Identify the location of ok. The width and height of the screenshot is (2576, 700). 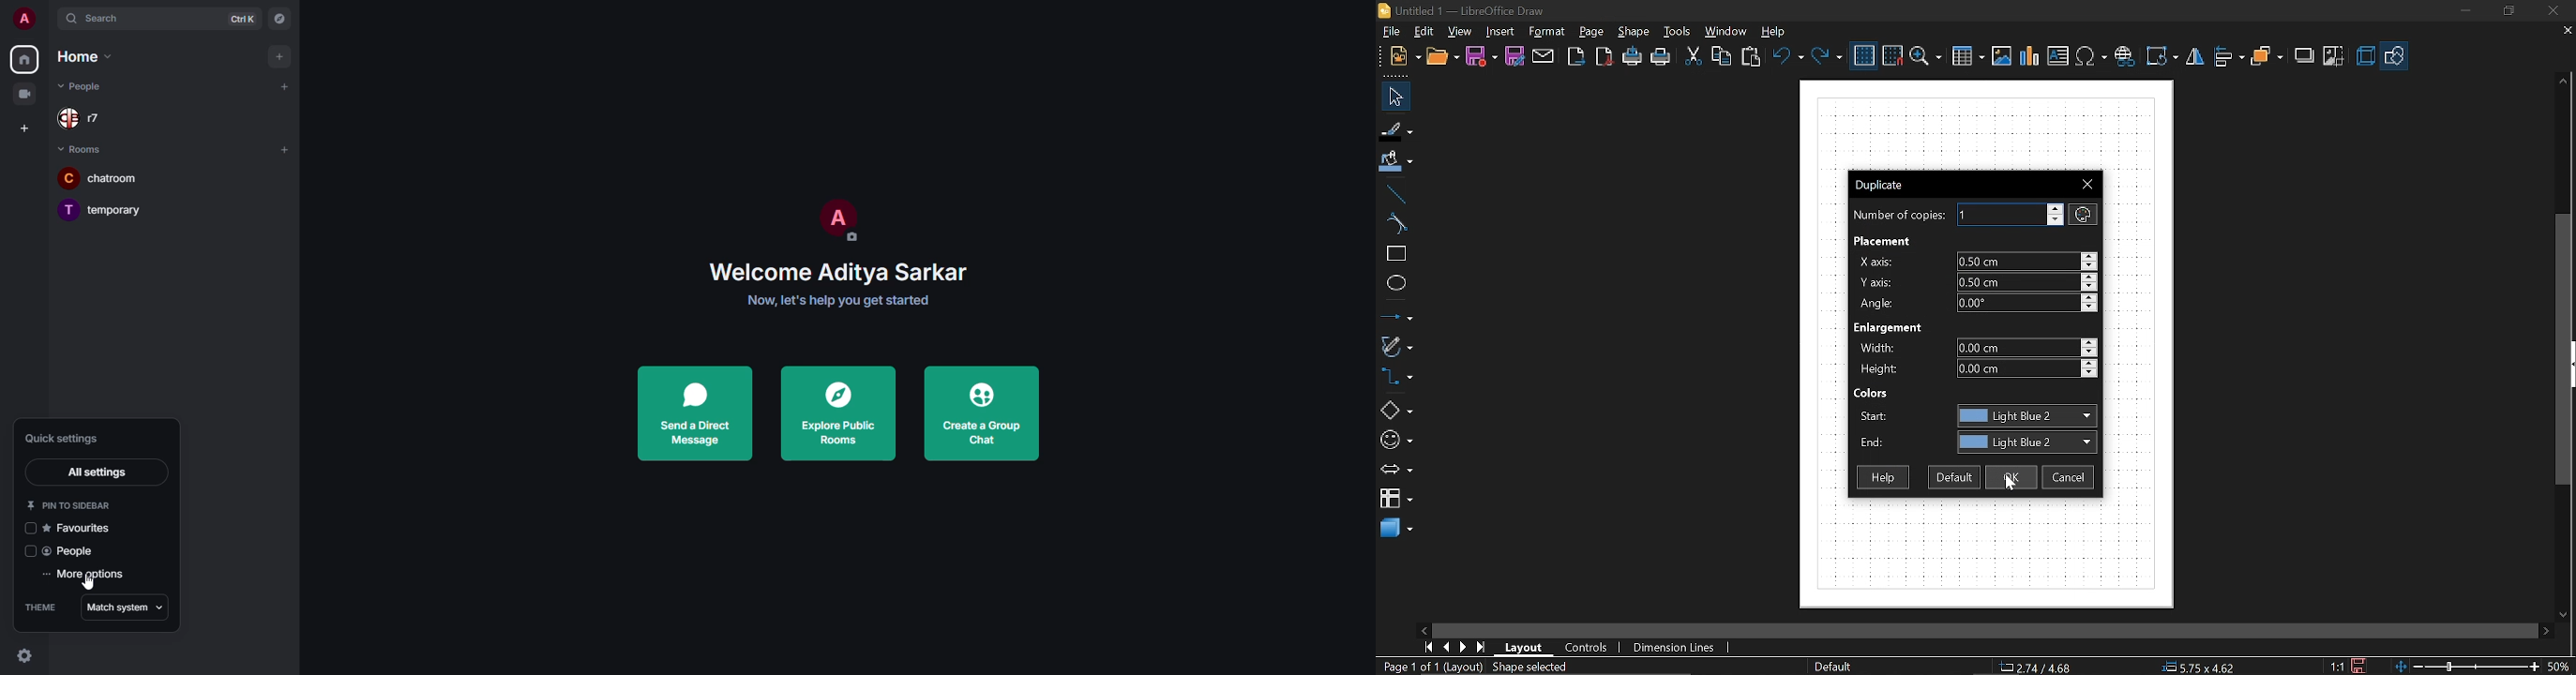
(2010, 477).